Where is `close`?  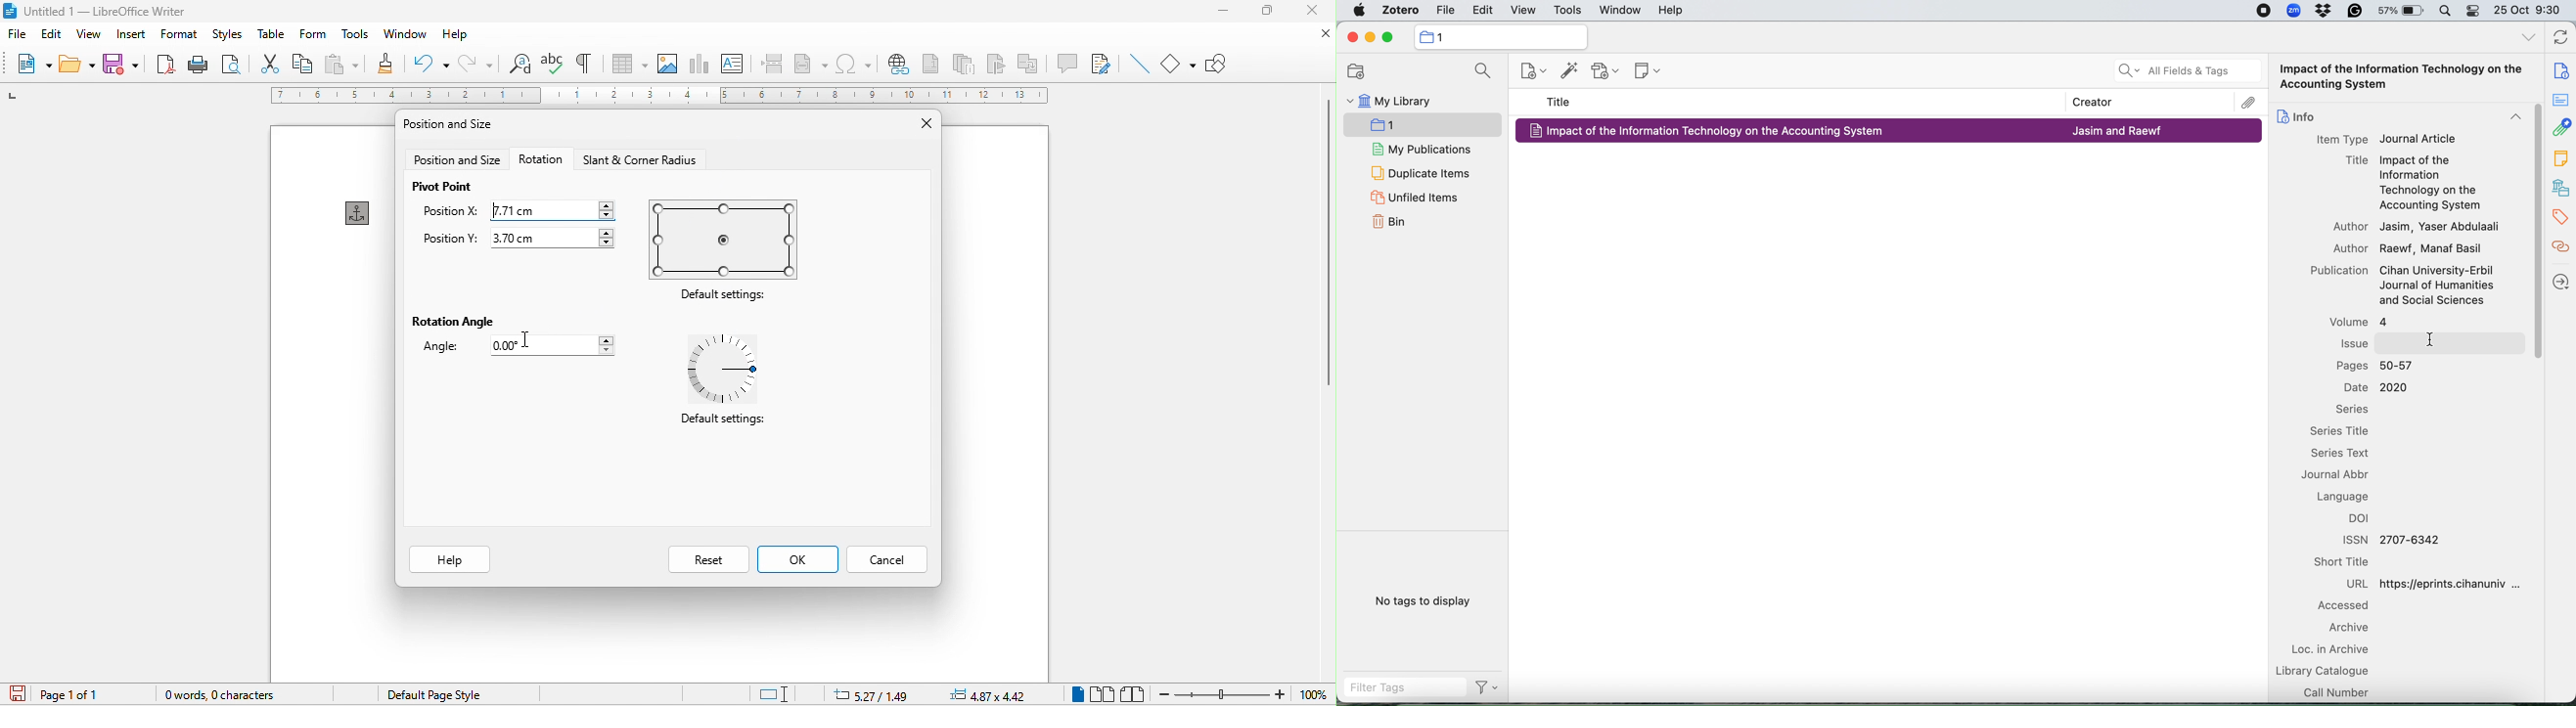
close is located at coordinates (1314, 11).